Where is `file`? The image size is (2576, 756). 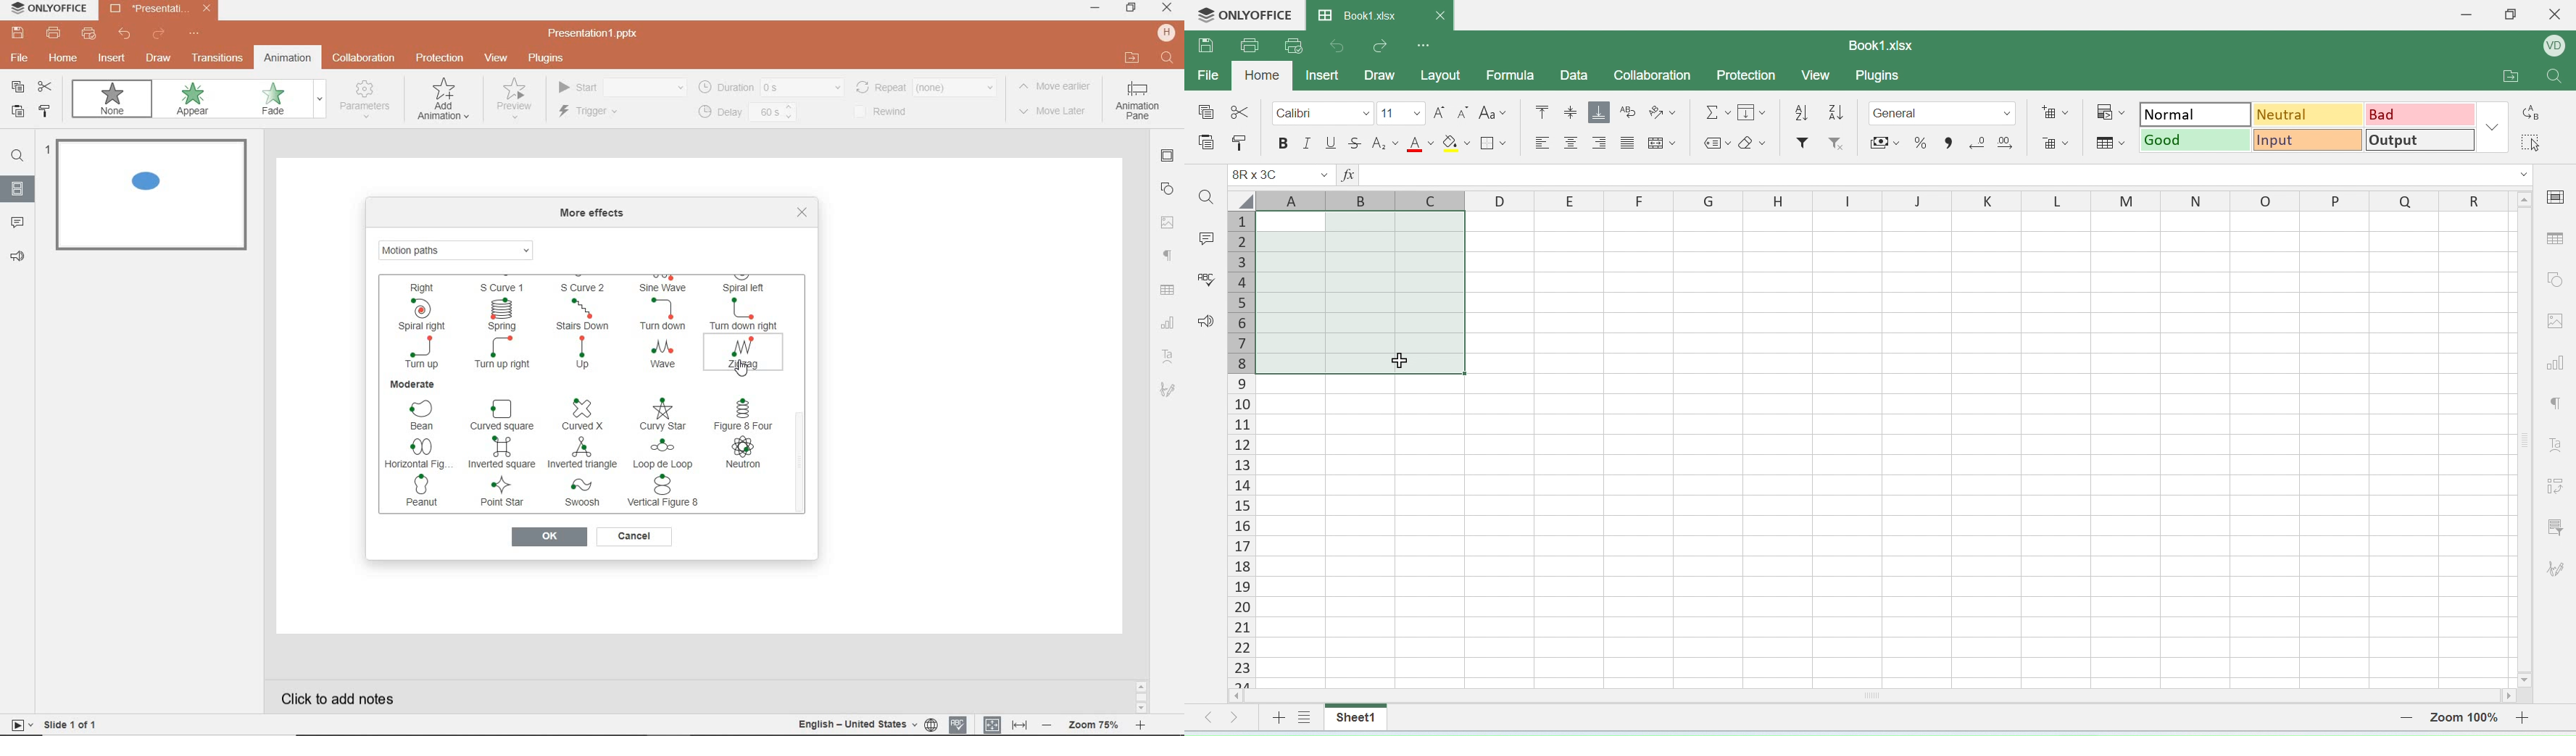 file is located at coordinates (18, 60).